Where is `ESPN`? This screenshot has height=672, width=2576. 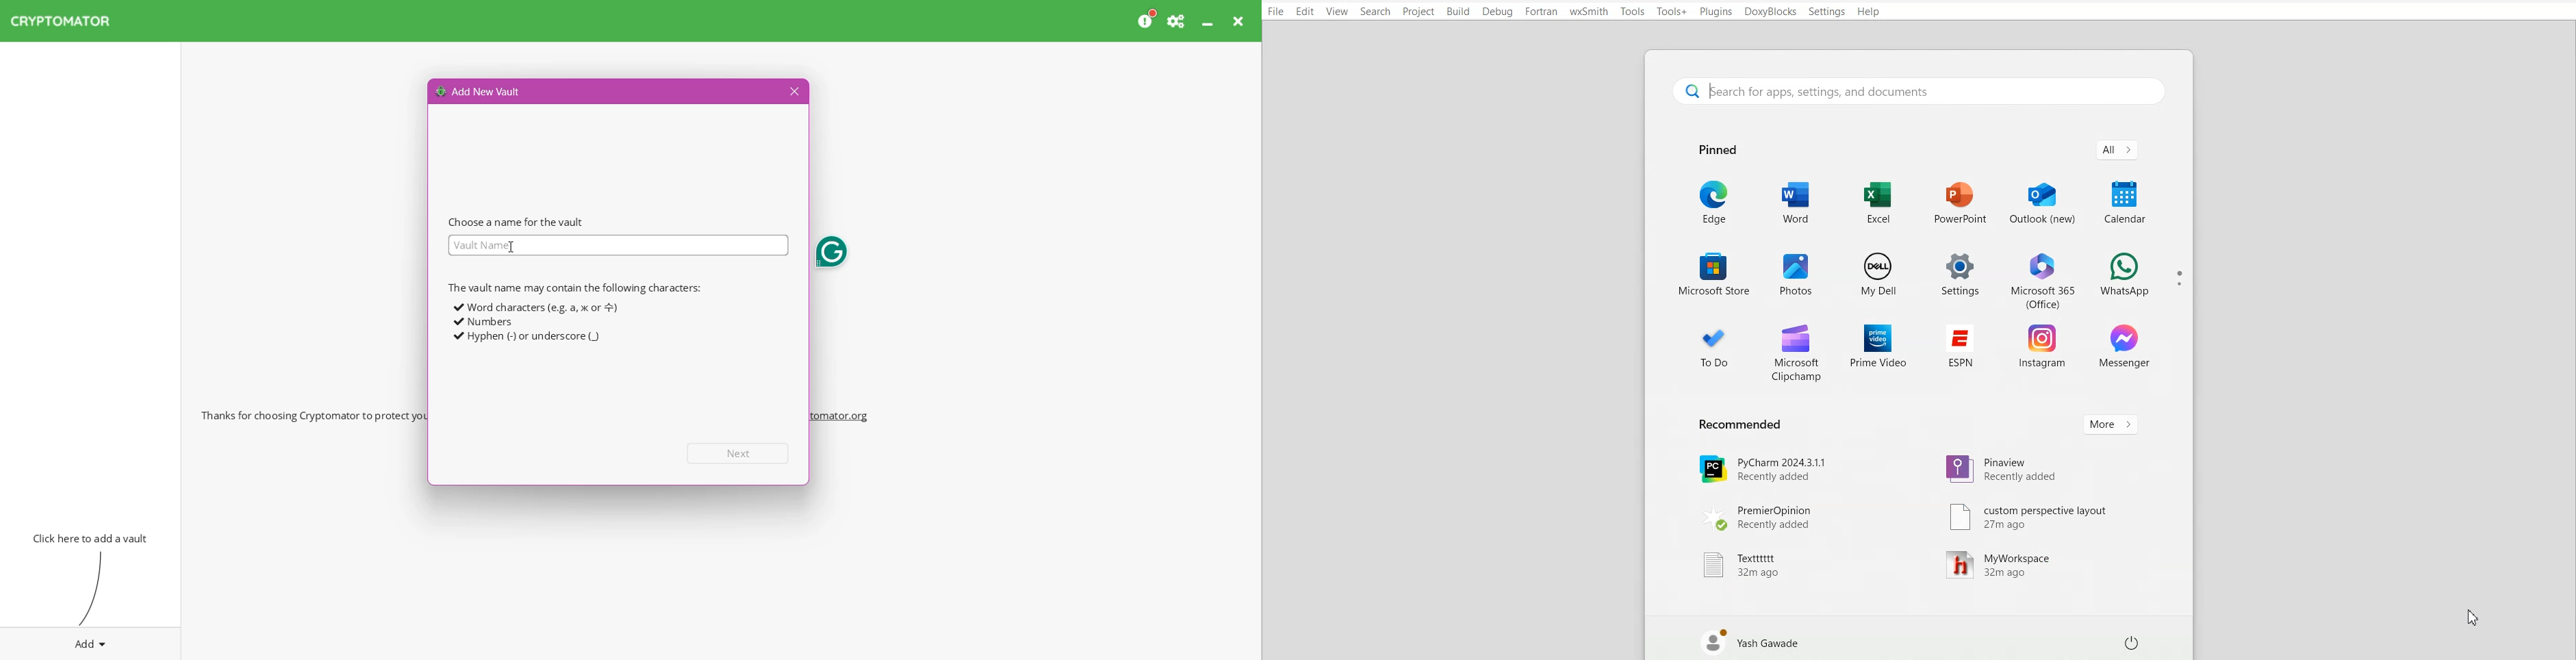 ESPN is located at coordinates (1961, 348).